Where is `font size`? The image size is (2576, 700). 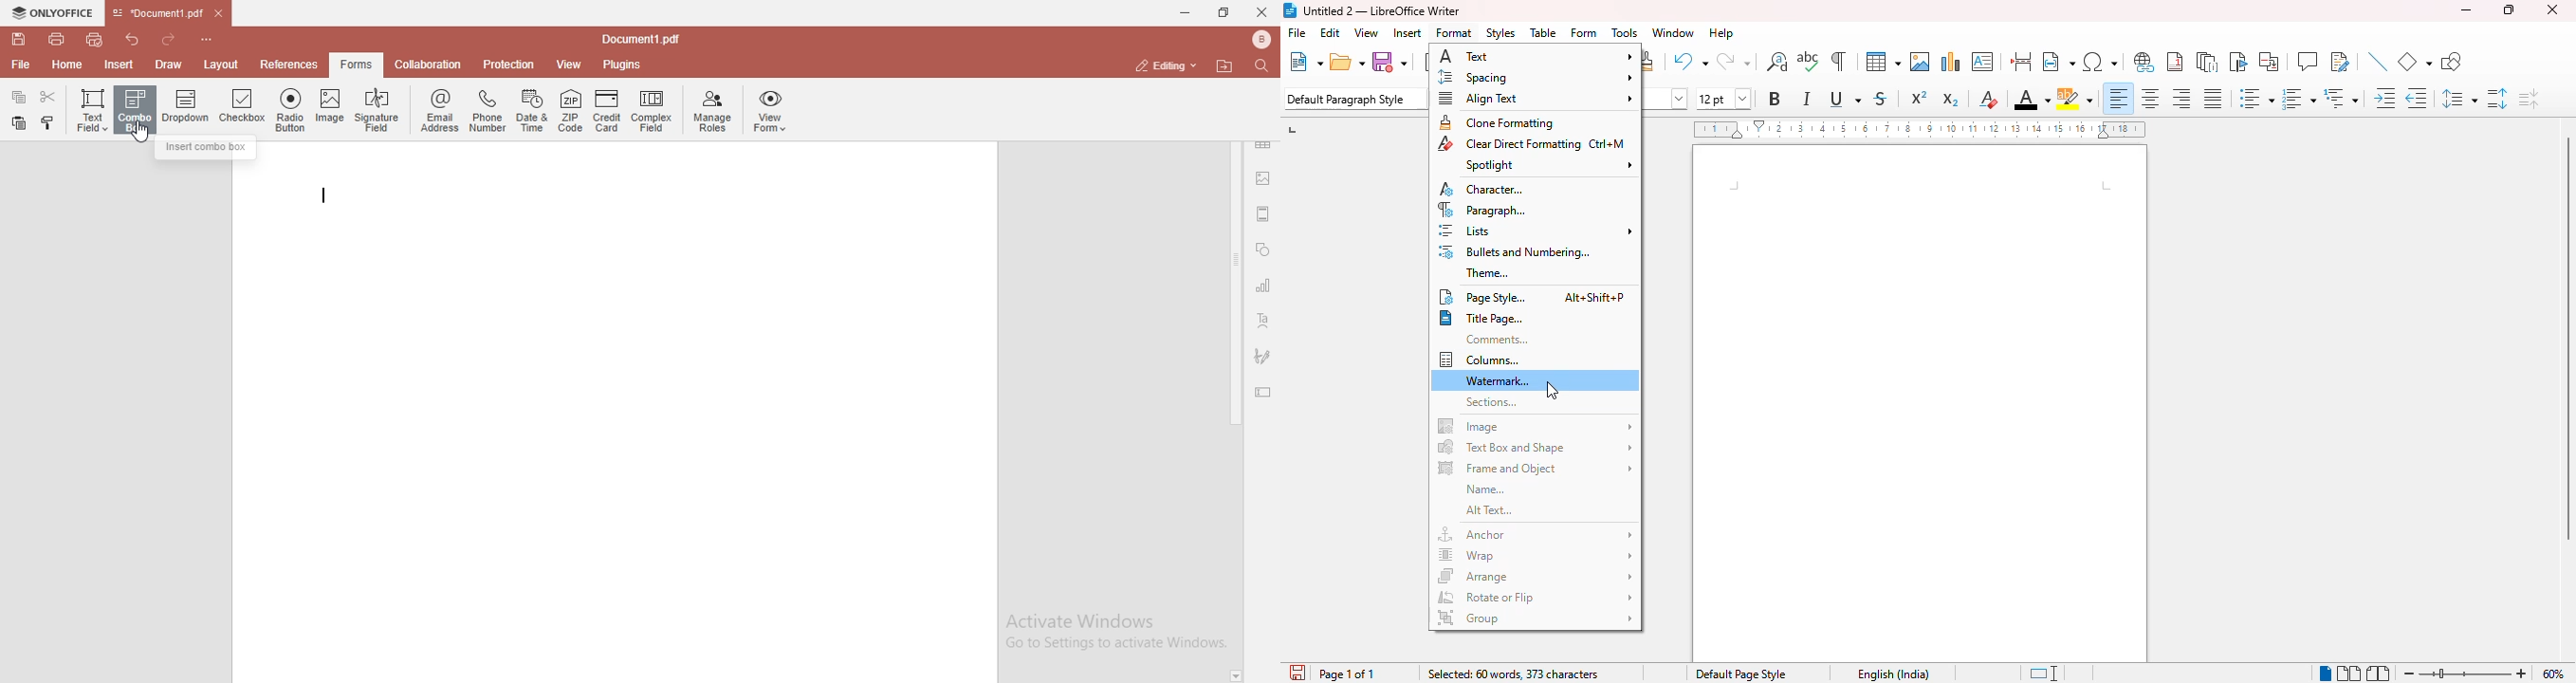
font size is located at coordinates (1722, 99).